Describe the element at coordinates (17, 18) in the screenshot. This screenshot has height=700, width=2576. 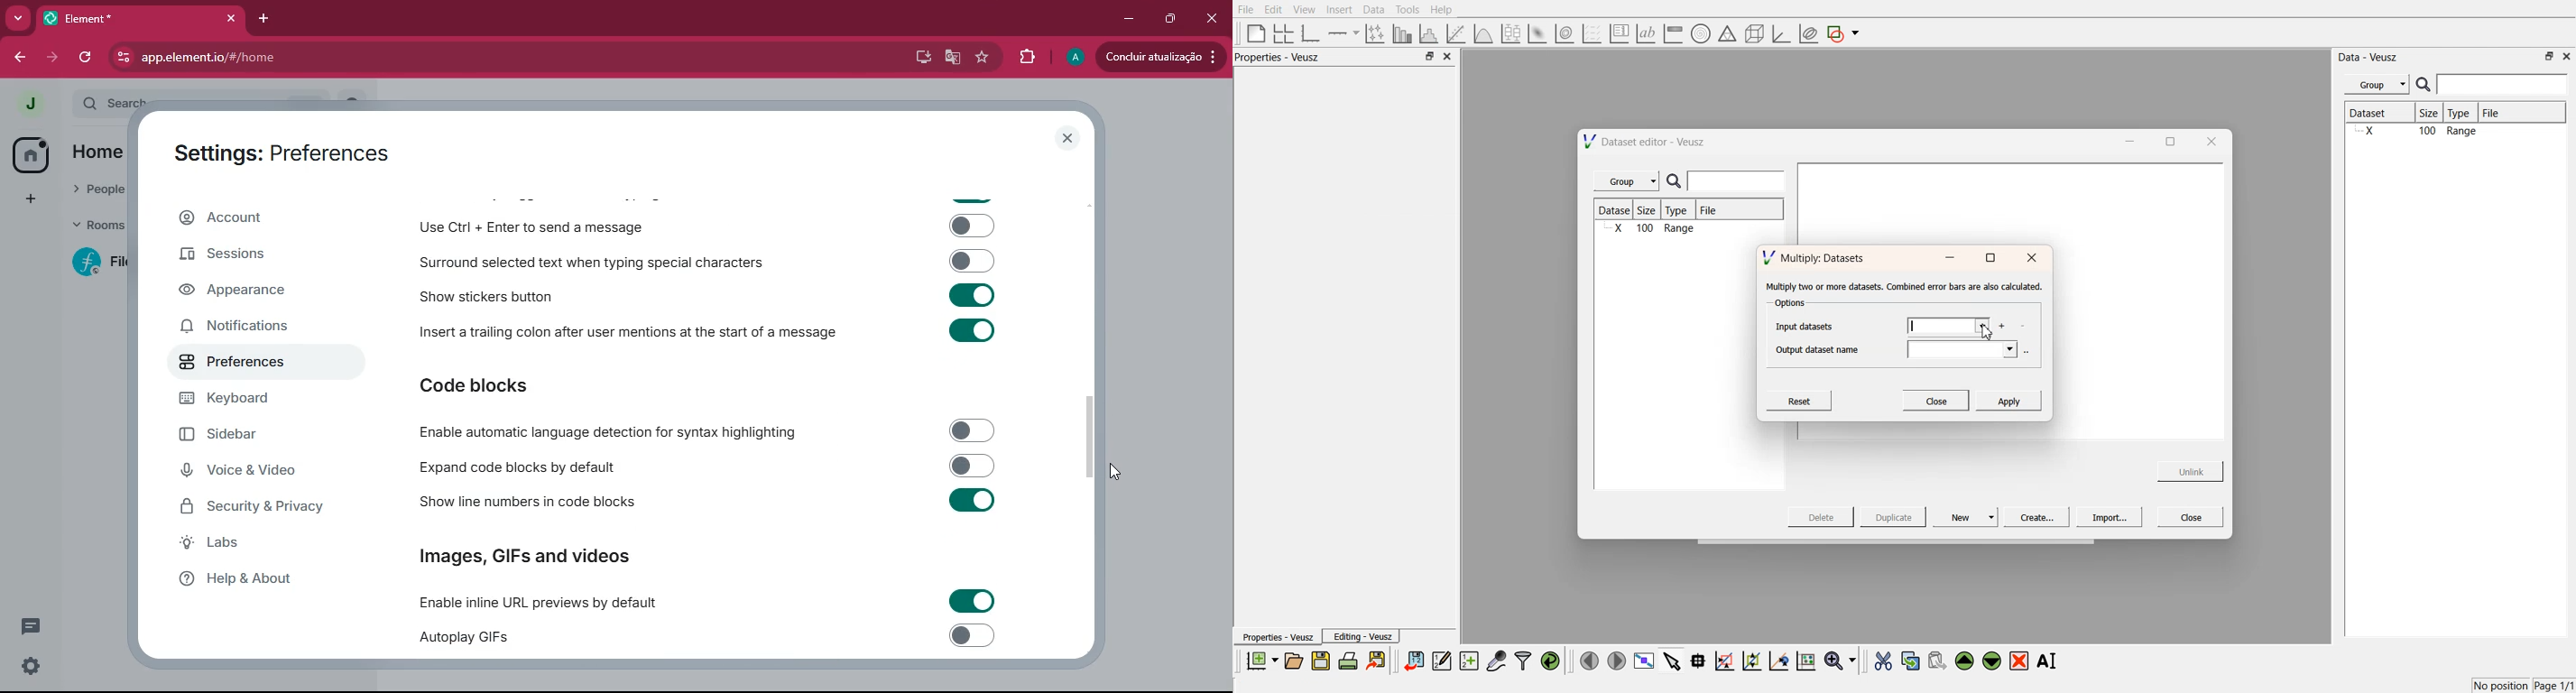
I see `more` at that location.